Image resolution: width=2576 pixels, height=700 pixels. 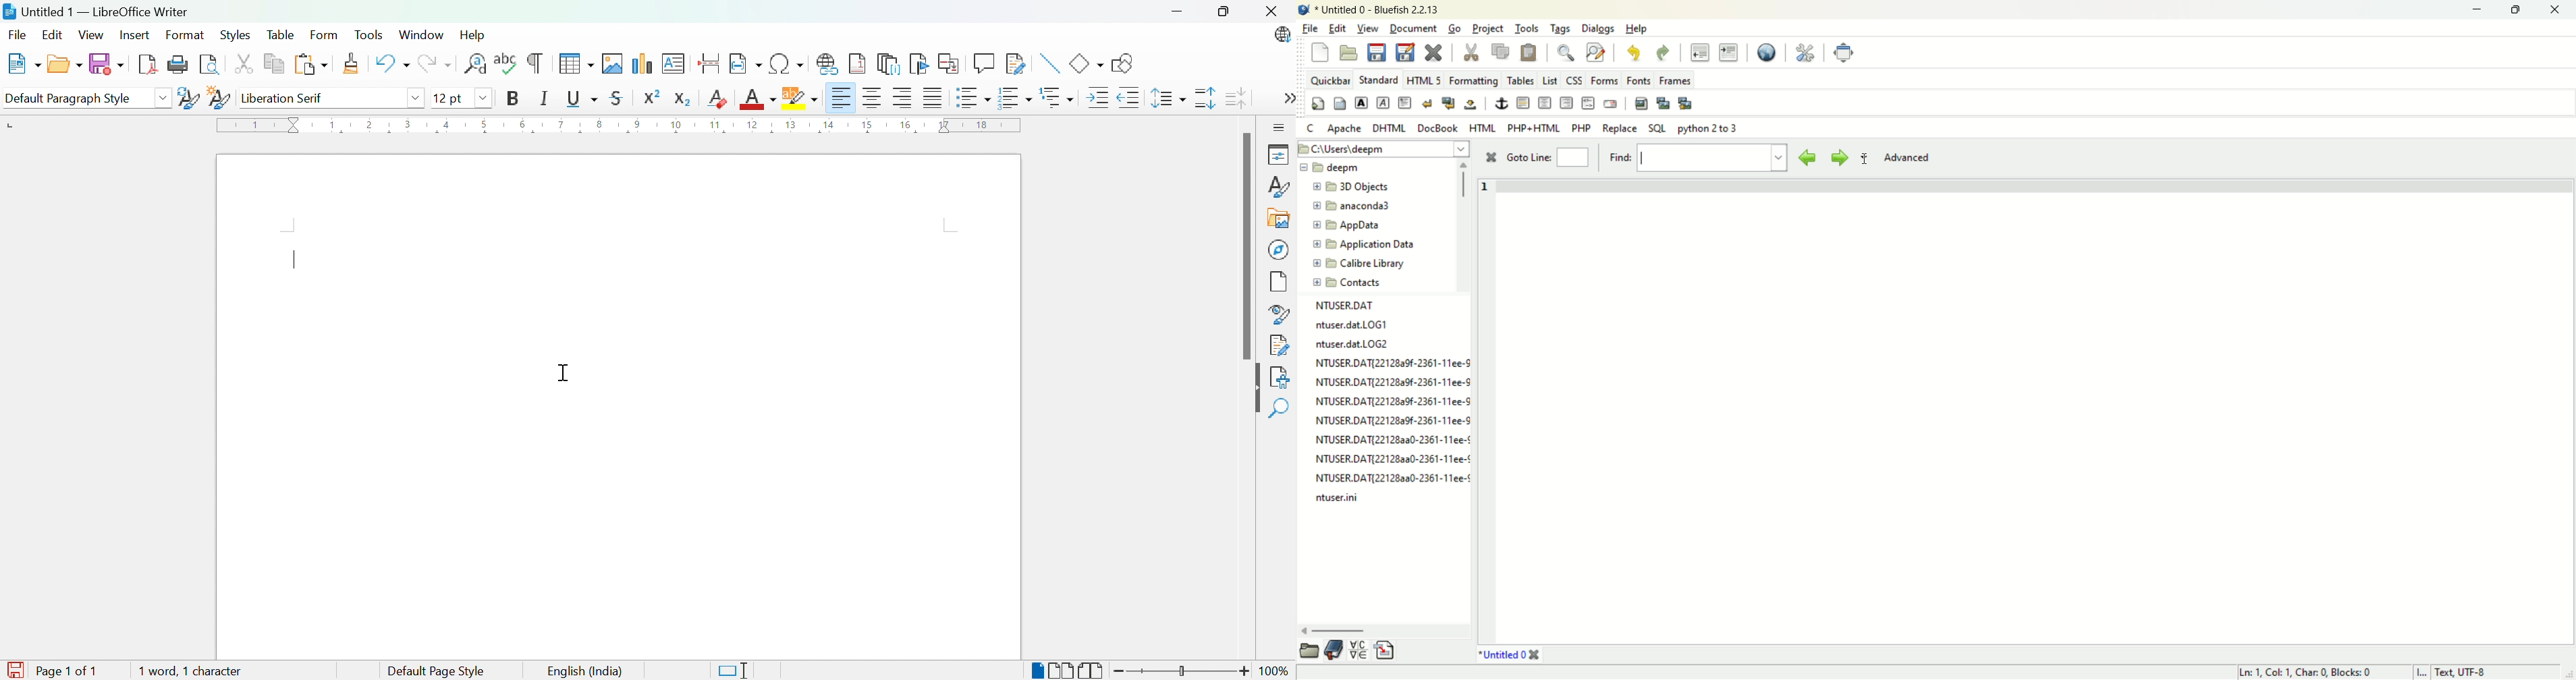 I want to click on Untitled 1 - LibreOffice Writer, so click(x=94, y=11).